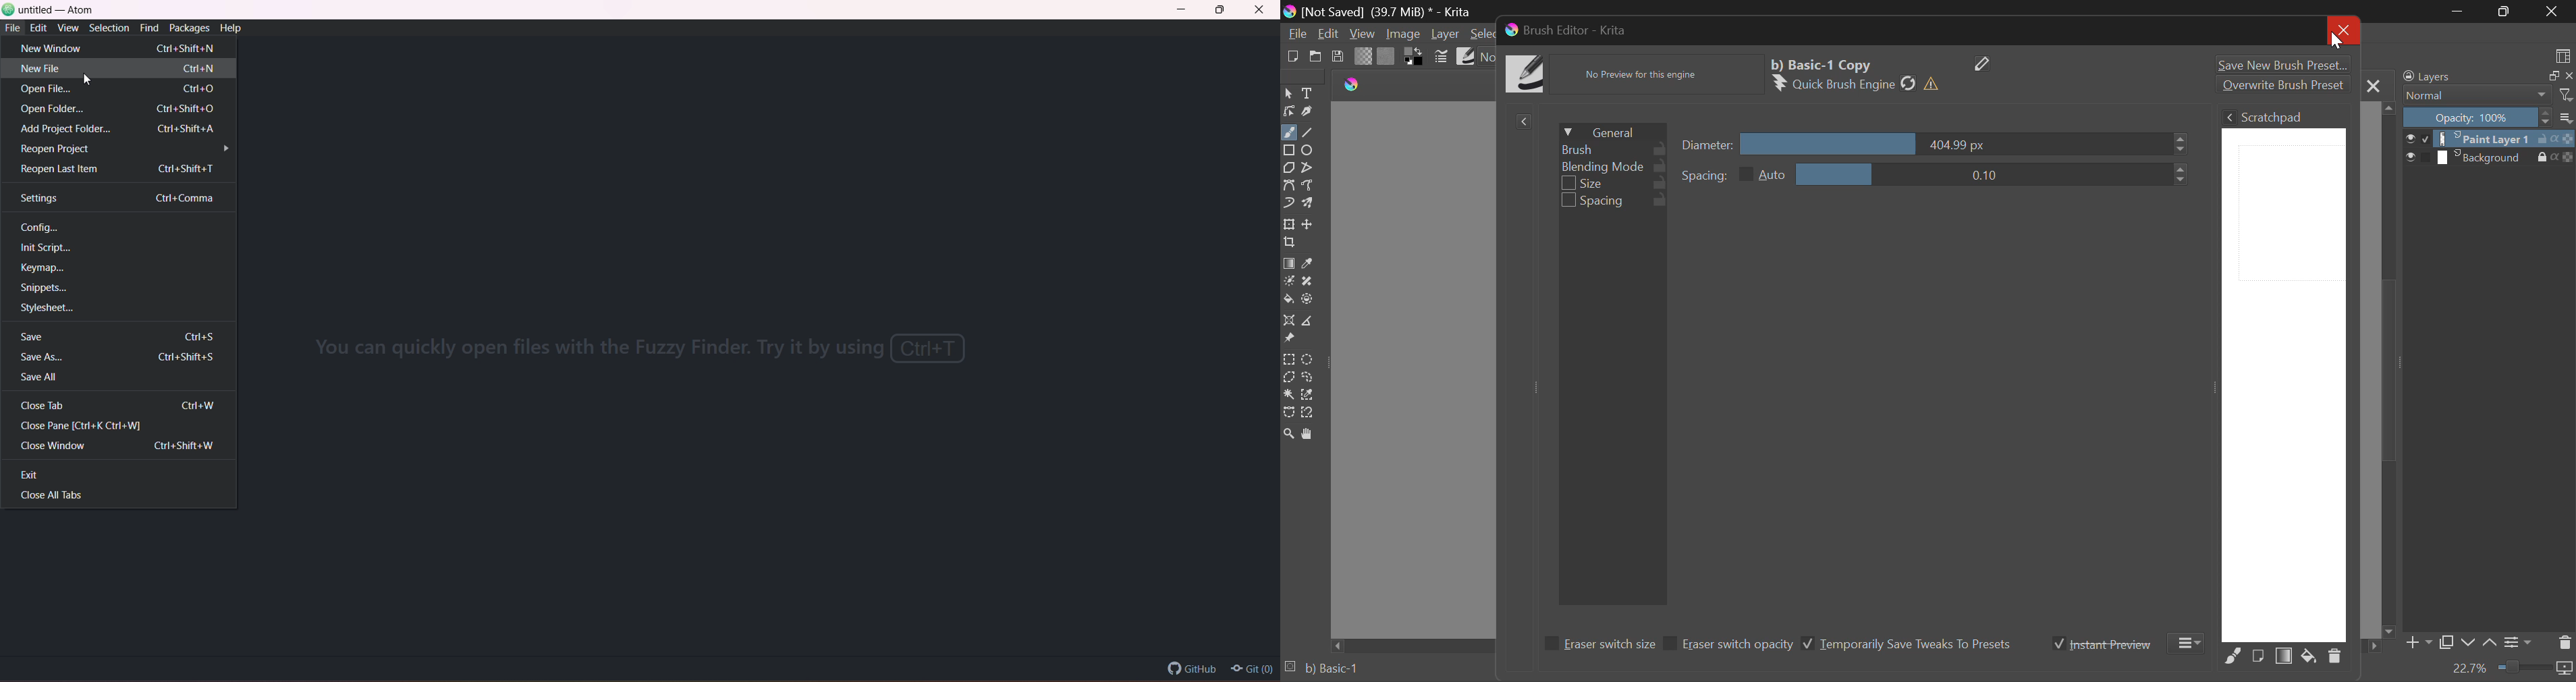 The image size is (2576, 700). What do you see at coordinates (2565, 641) in the screenshot?
I see `Delete Layer` at bounding box center [2565, 641].